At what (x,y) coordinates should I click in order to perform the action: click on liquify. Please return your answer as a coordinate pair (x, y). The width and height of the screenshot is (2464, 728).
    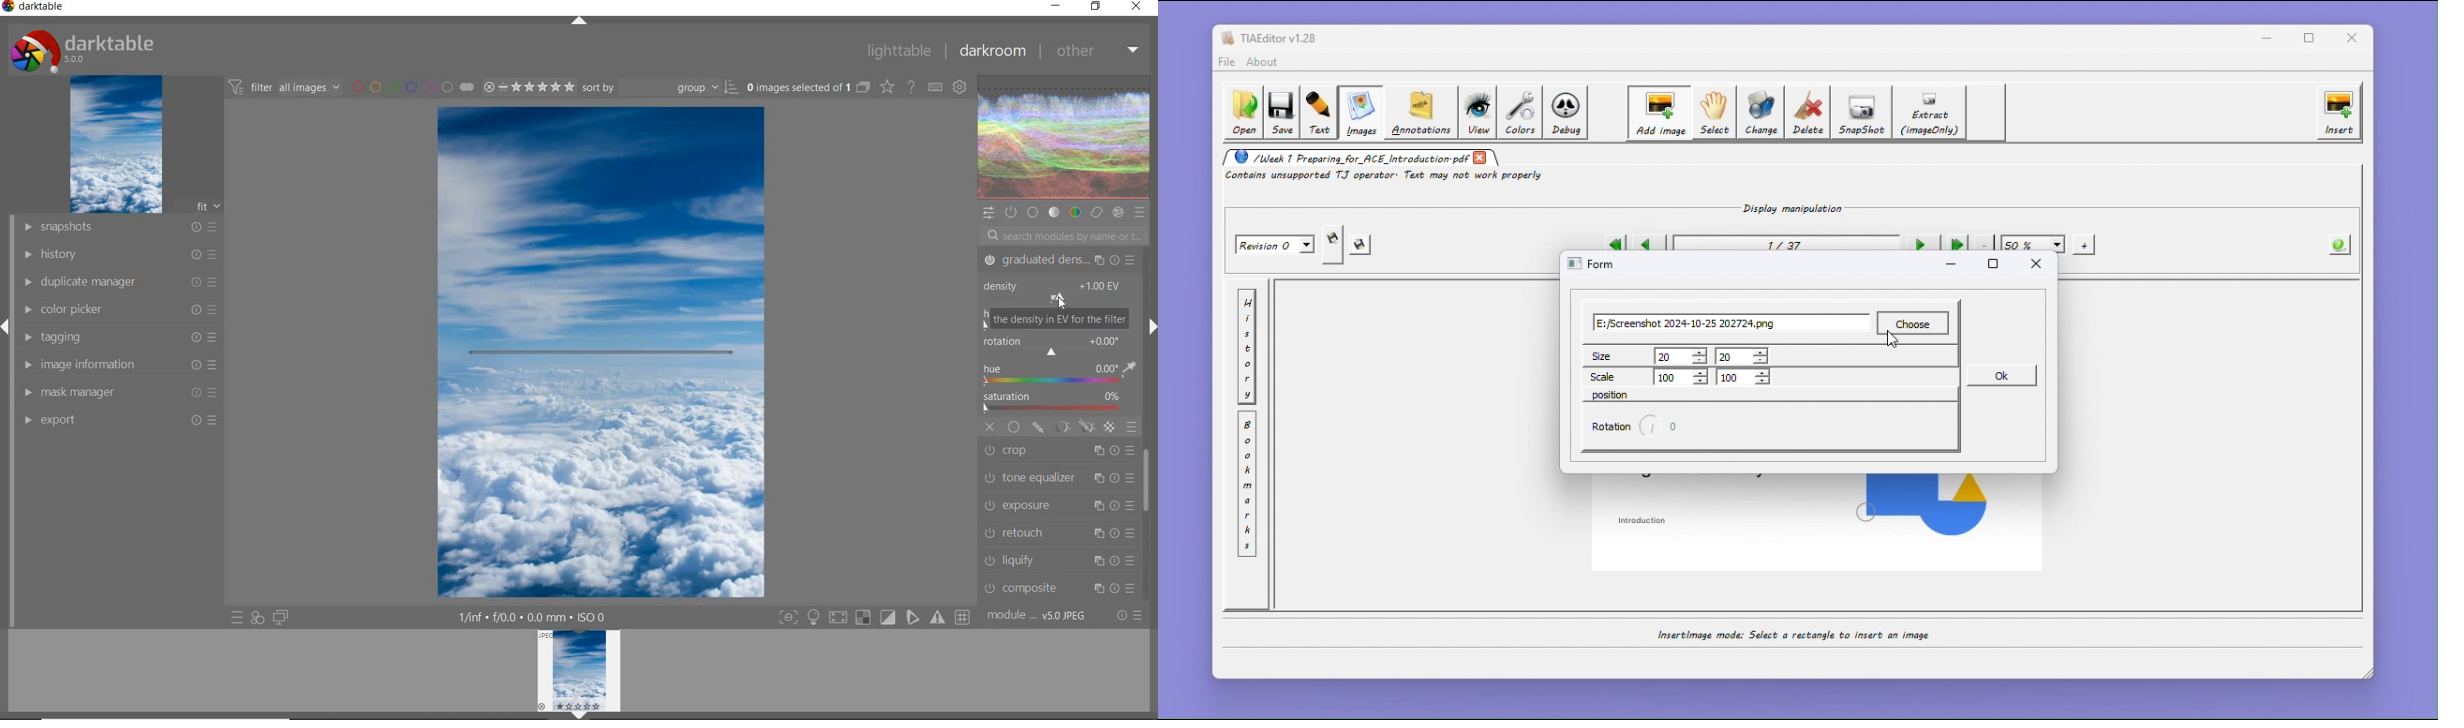
    Looking at the image, I should click on (1063, 559).